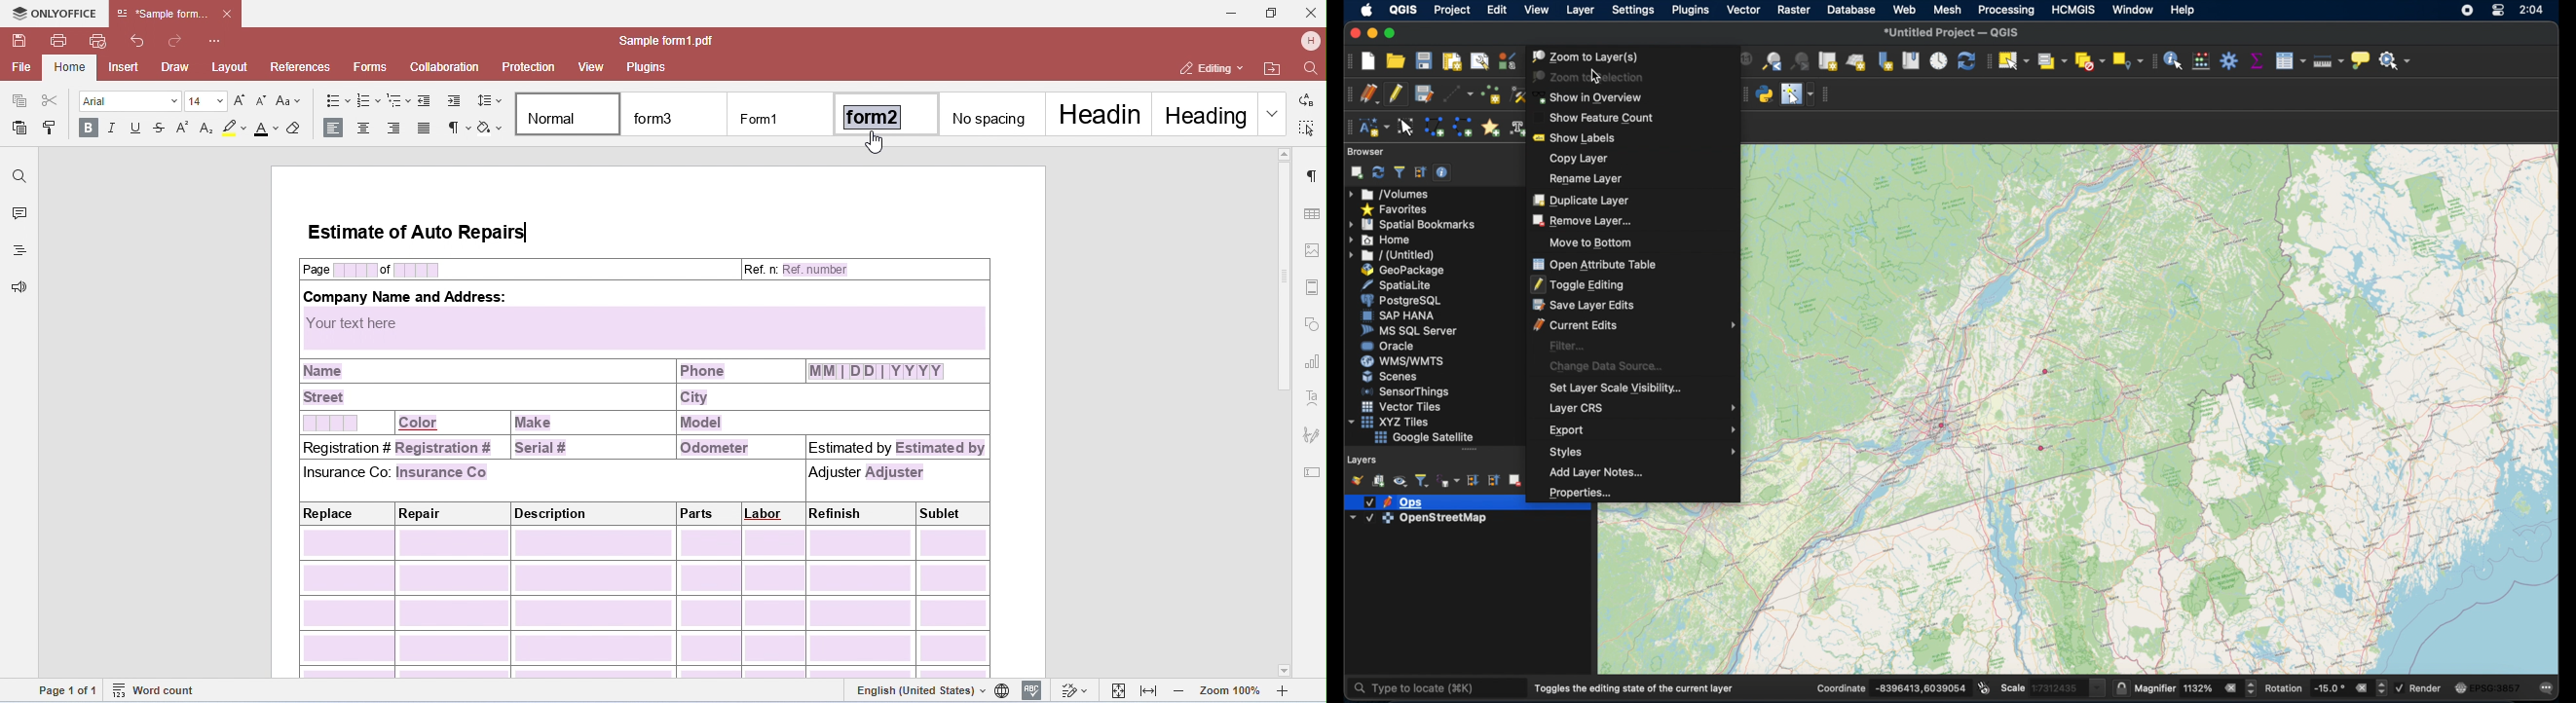  What do you see at coordinates (1856, 61) in the screenshot?
I see `new 3D map view` at bounding box center [1856, 61].